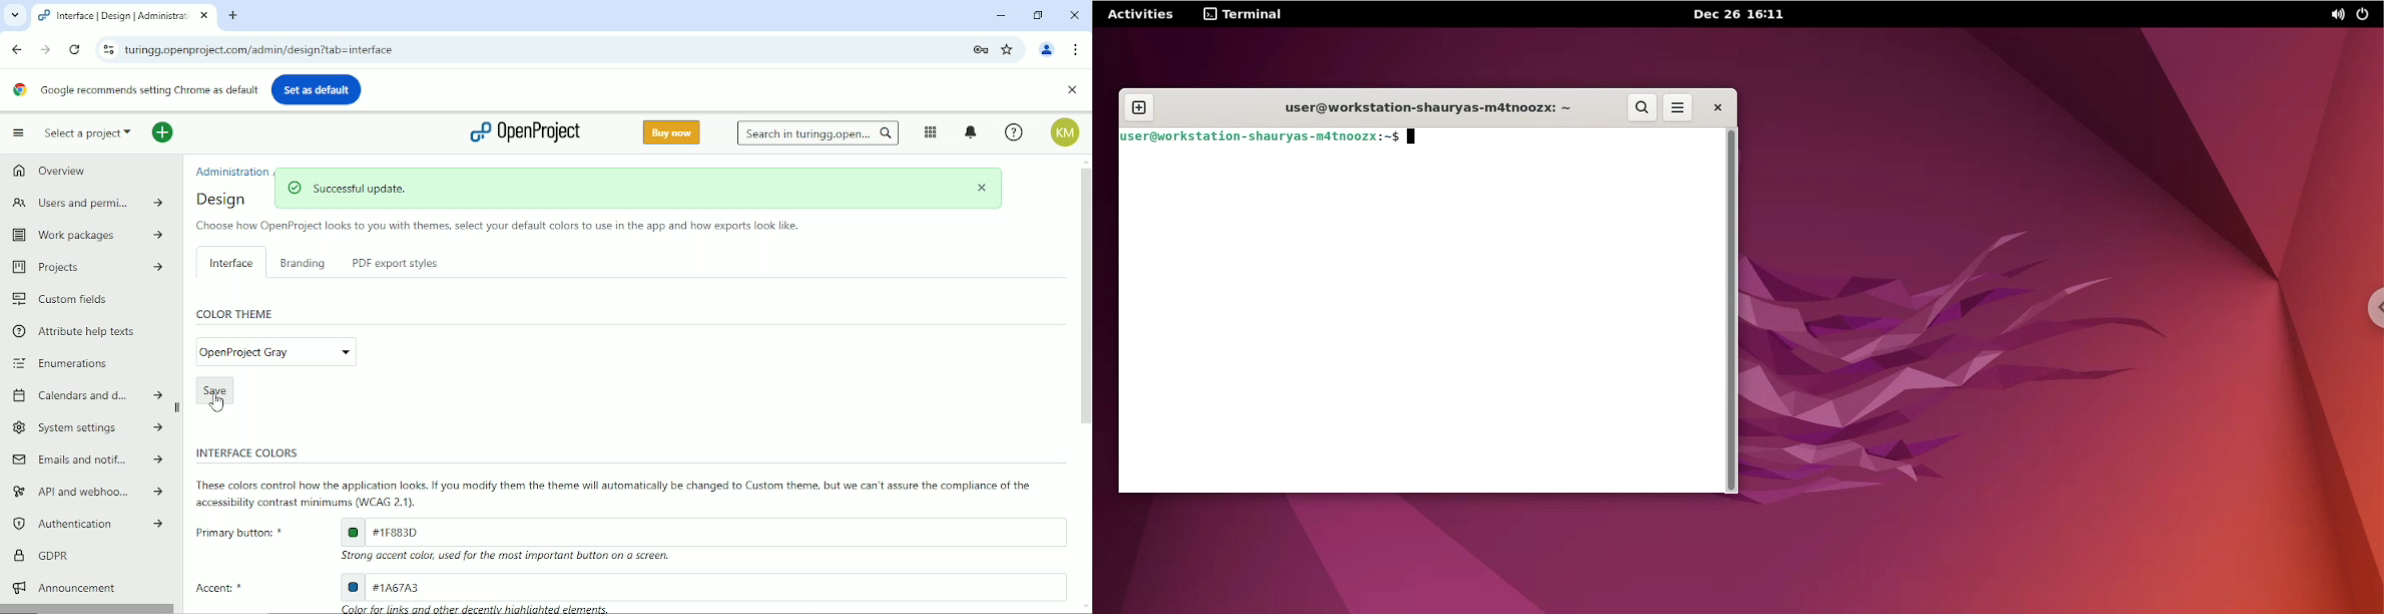  What do you see at coordinates (1001, 15) in the screenshot?
I see `Minimize` at bounding box center [1001, 15].